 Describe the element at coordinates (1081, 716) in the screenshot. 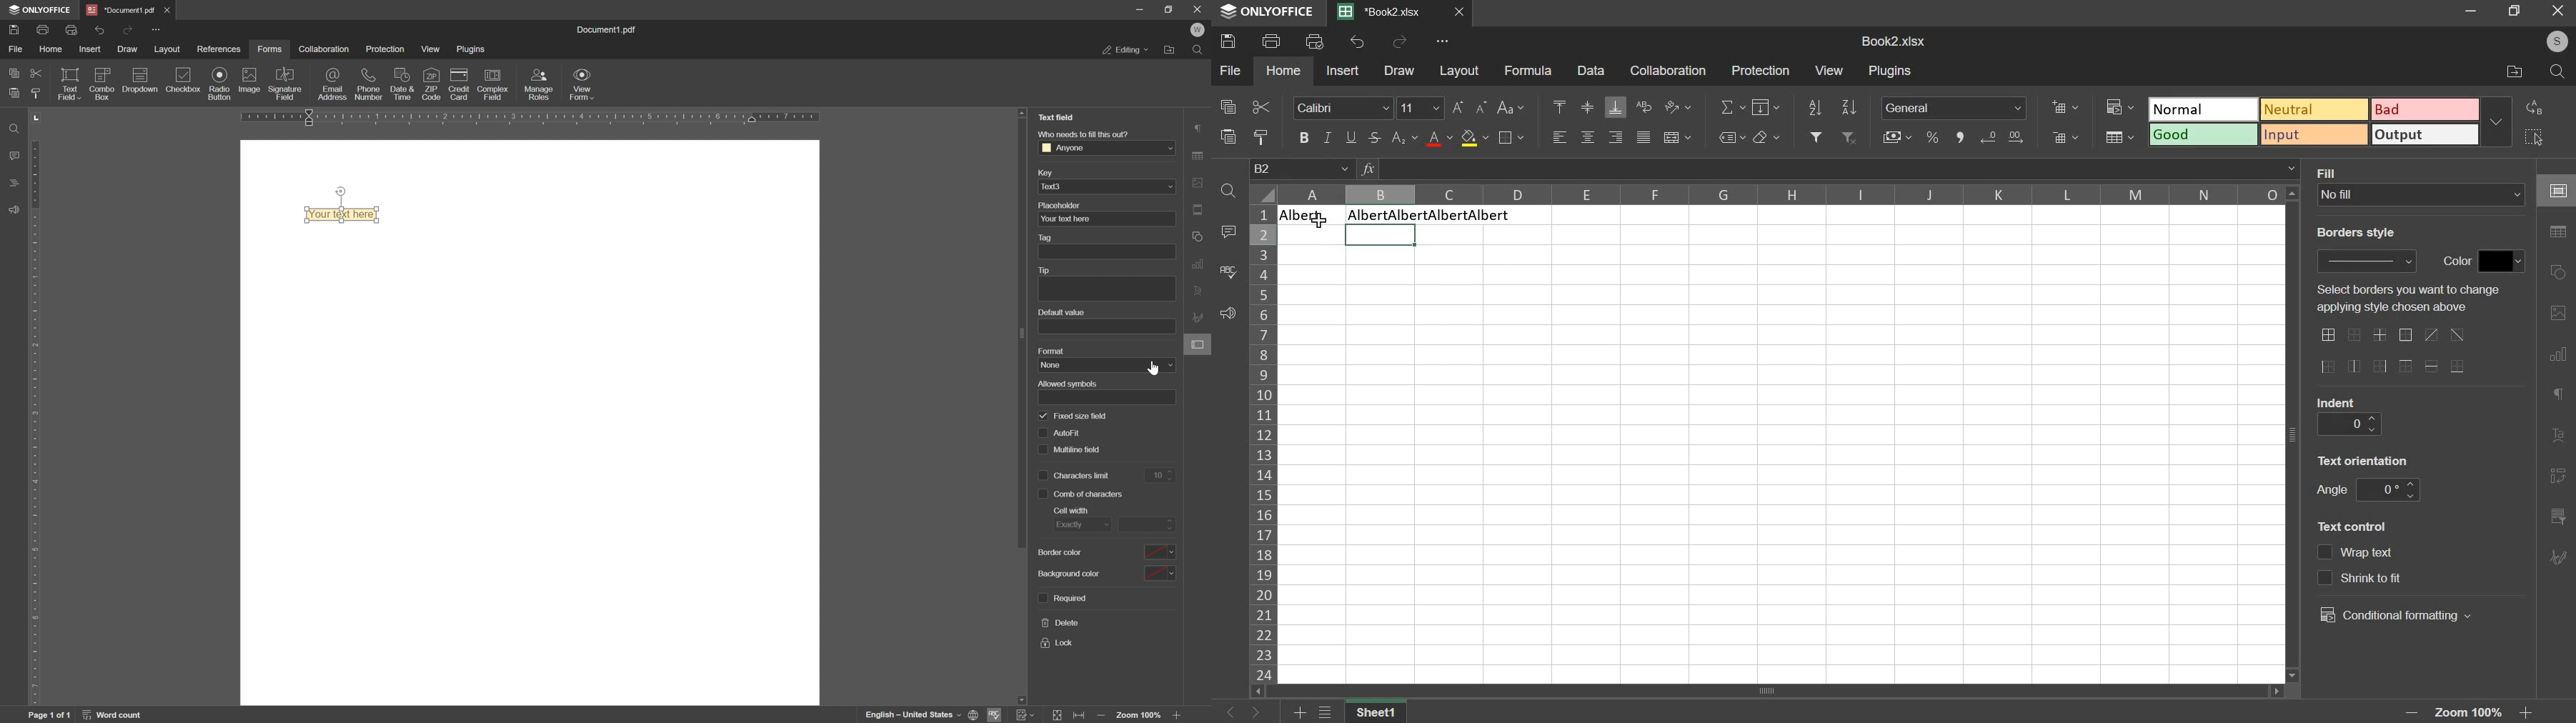

I see `fit to width` at that location.